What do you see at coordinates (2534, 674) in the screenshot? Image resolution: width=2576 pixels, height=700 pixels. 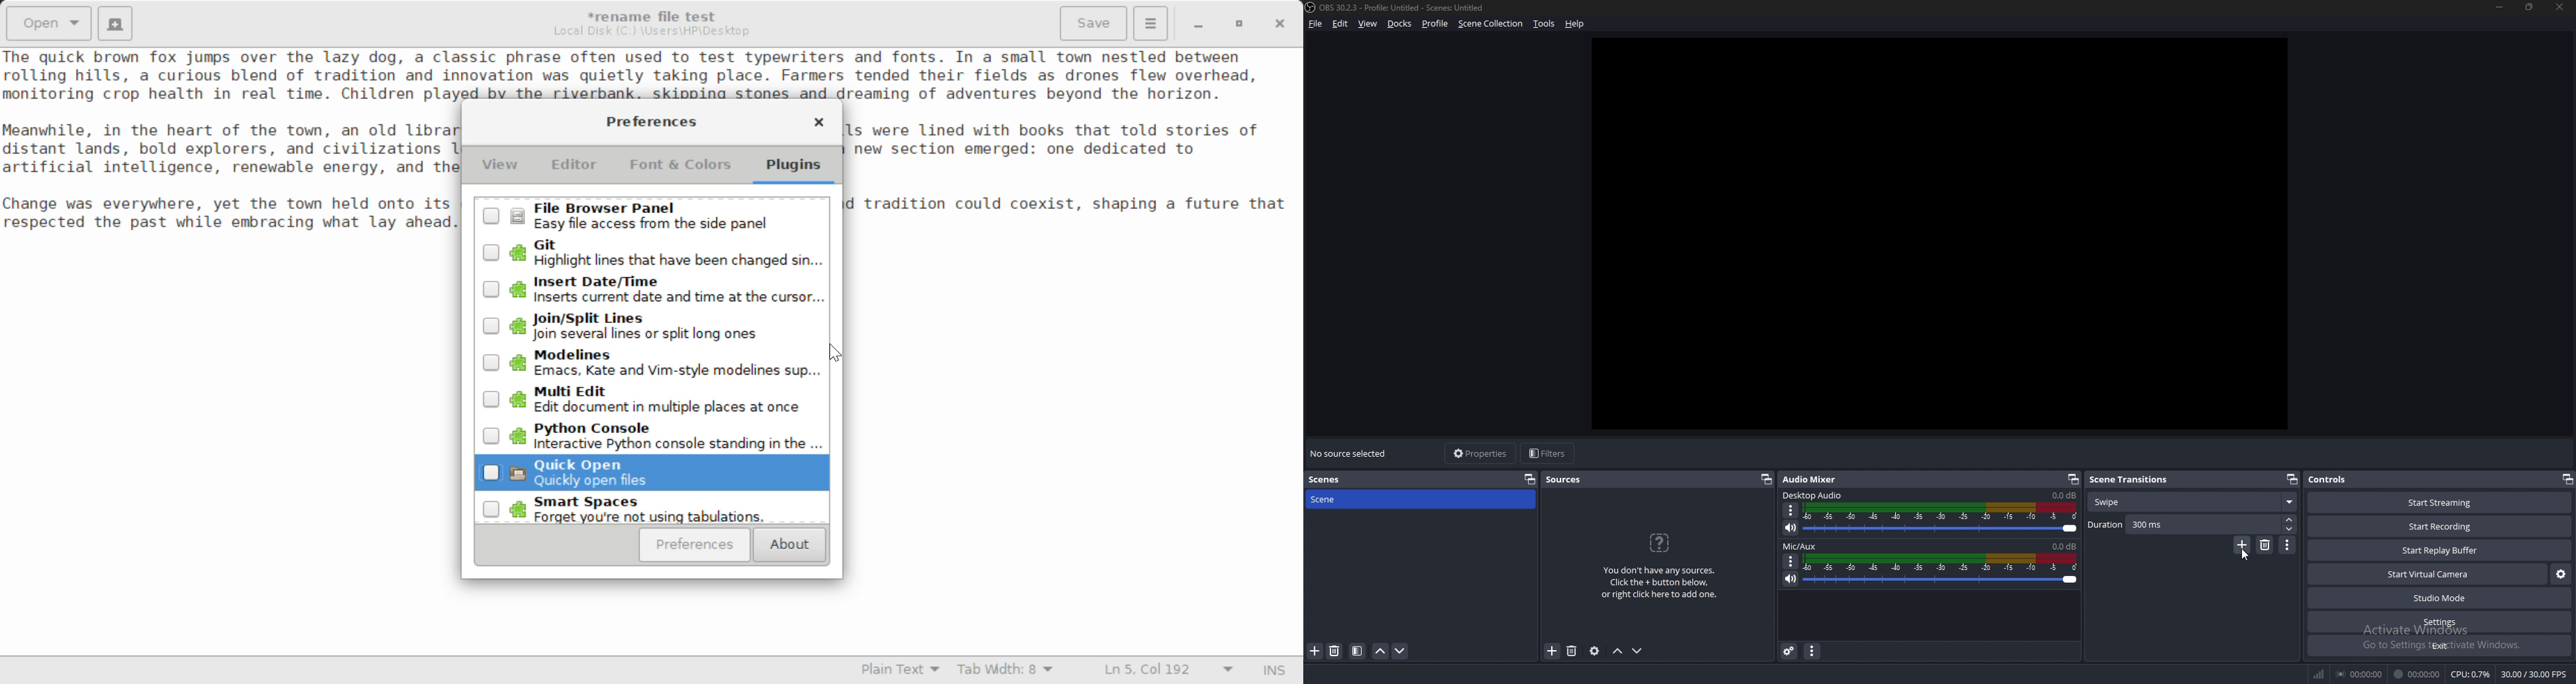 I see `30.00 /30.00 FPS` at bounding box center [2534, 674].